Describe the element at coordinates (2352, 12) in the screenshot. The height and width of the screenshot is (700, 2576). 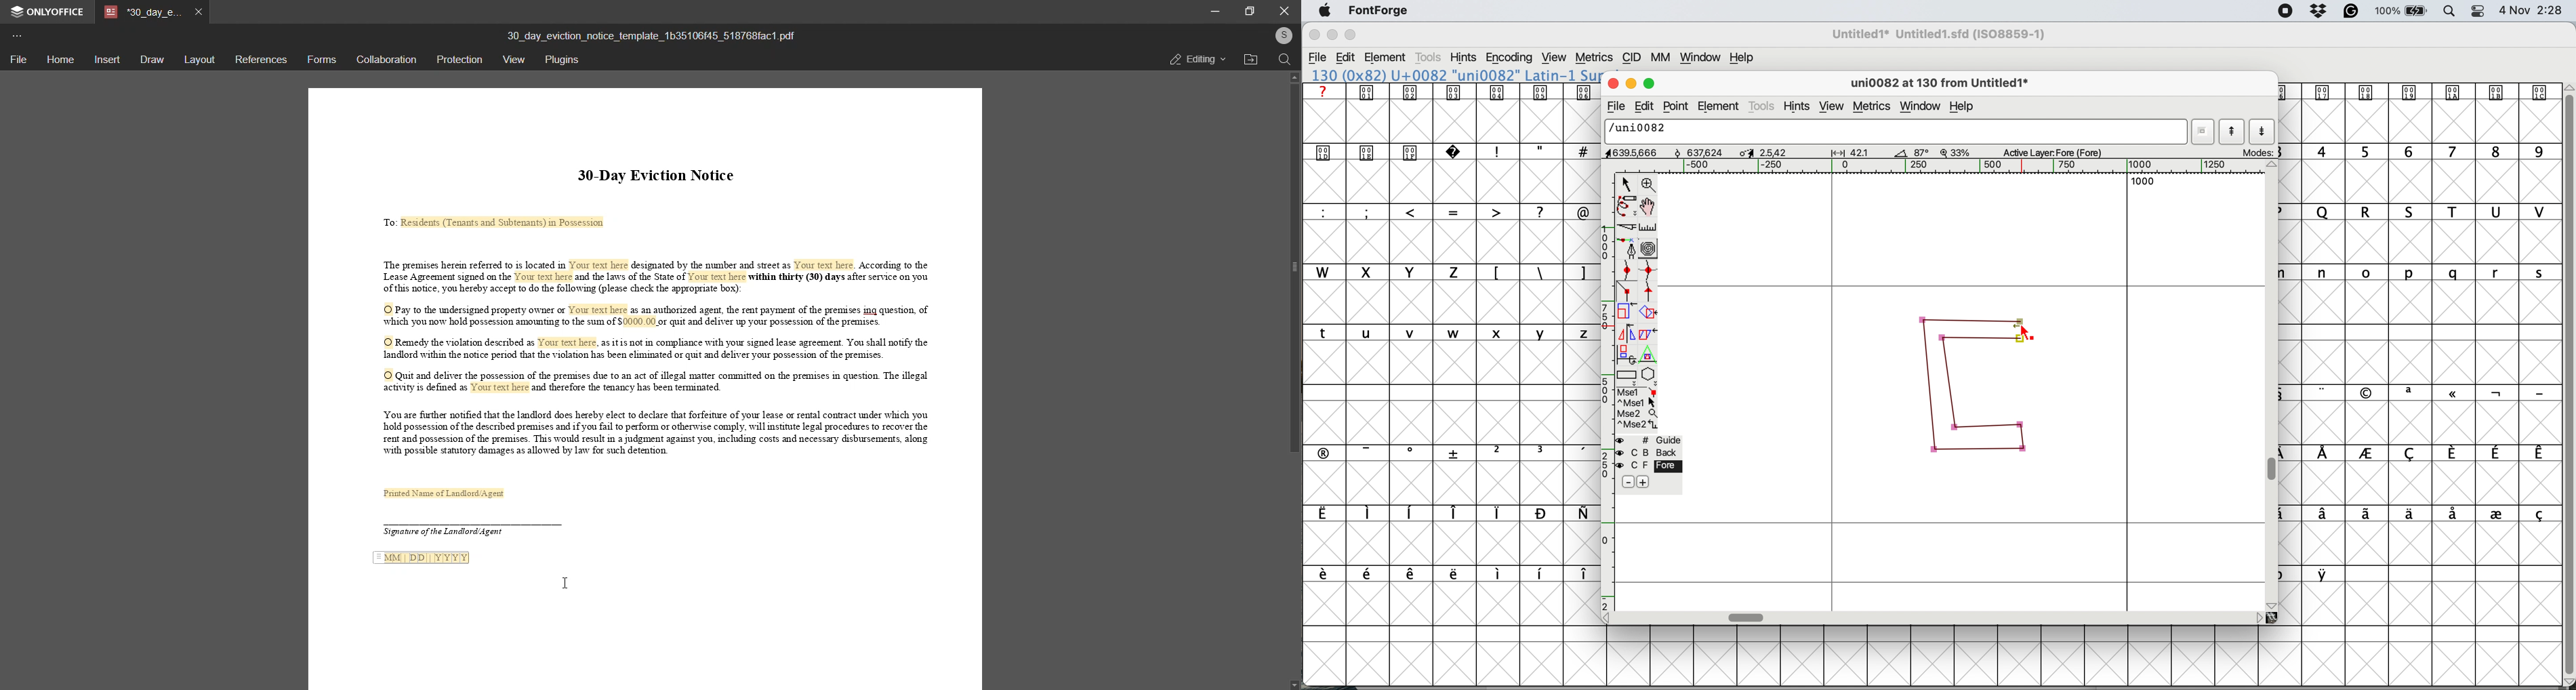
I see `grammarly` at that location.